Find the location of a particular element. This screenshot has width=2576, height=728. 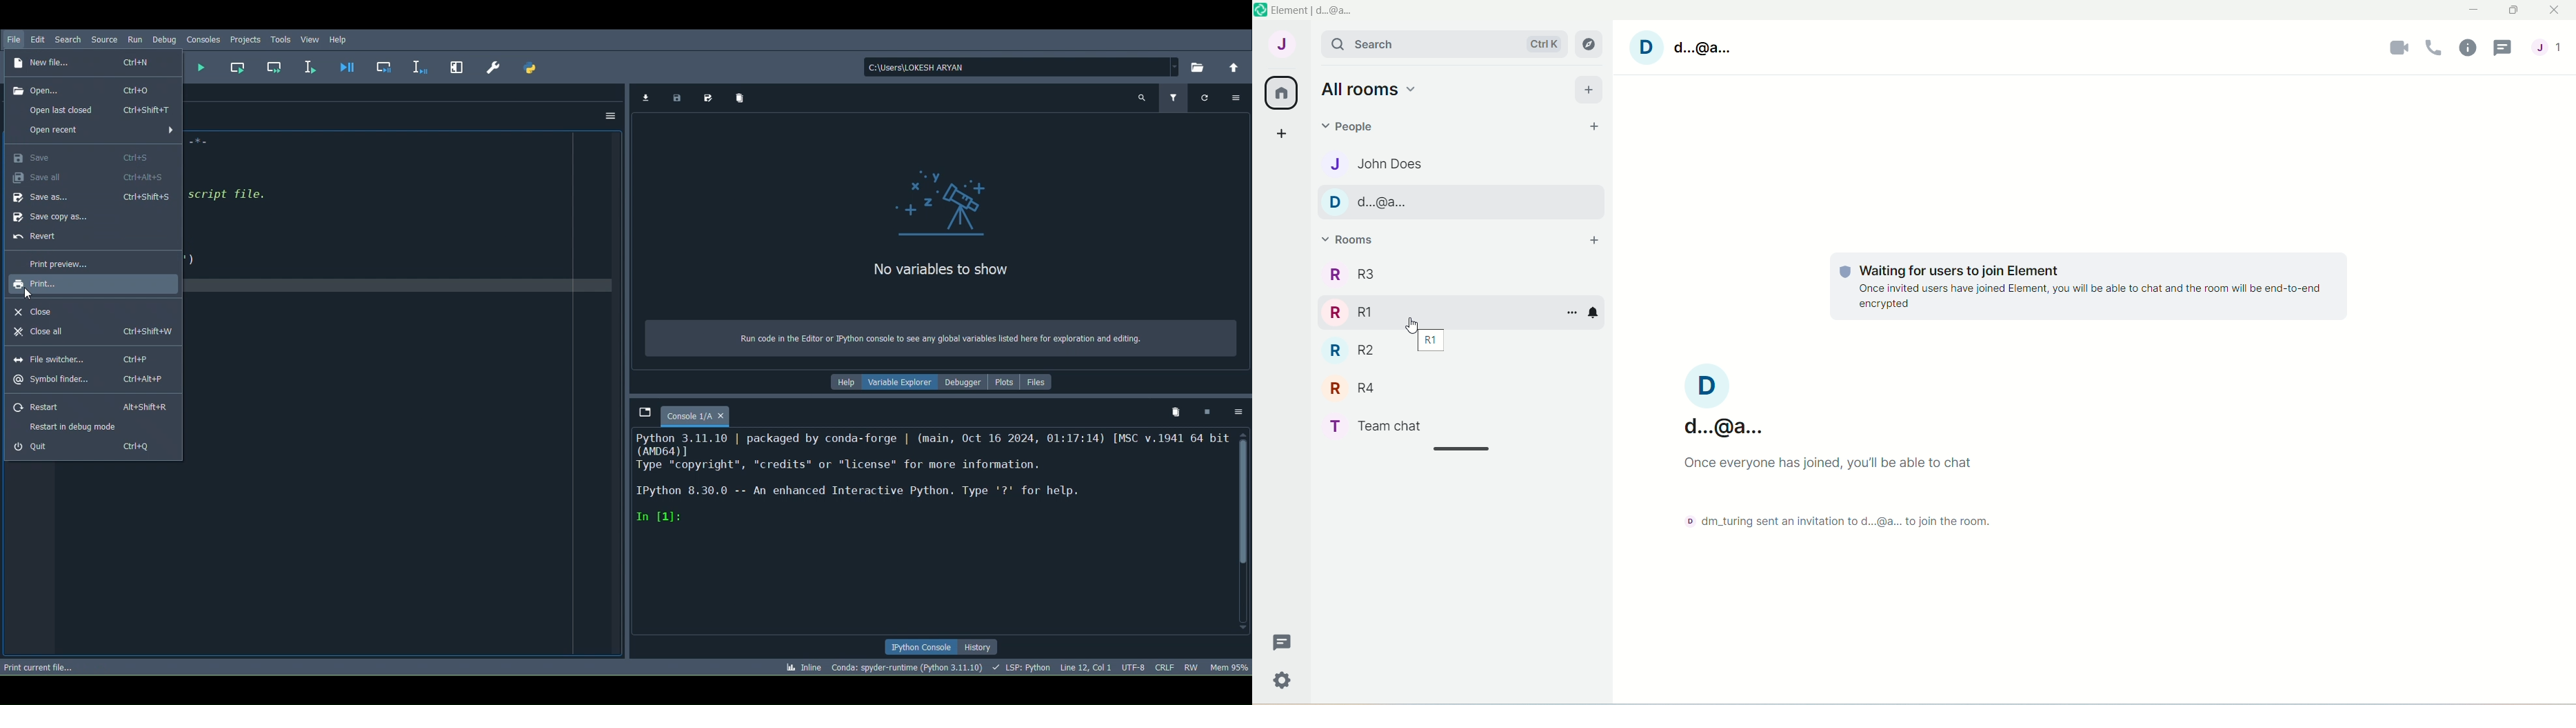

Restart in debug mode is located at coordinates (74, 426).